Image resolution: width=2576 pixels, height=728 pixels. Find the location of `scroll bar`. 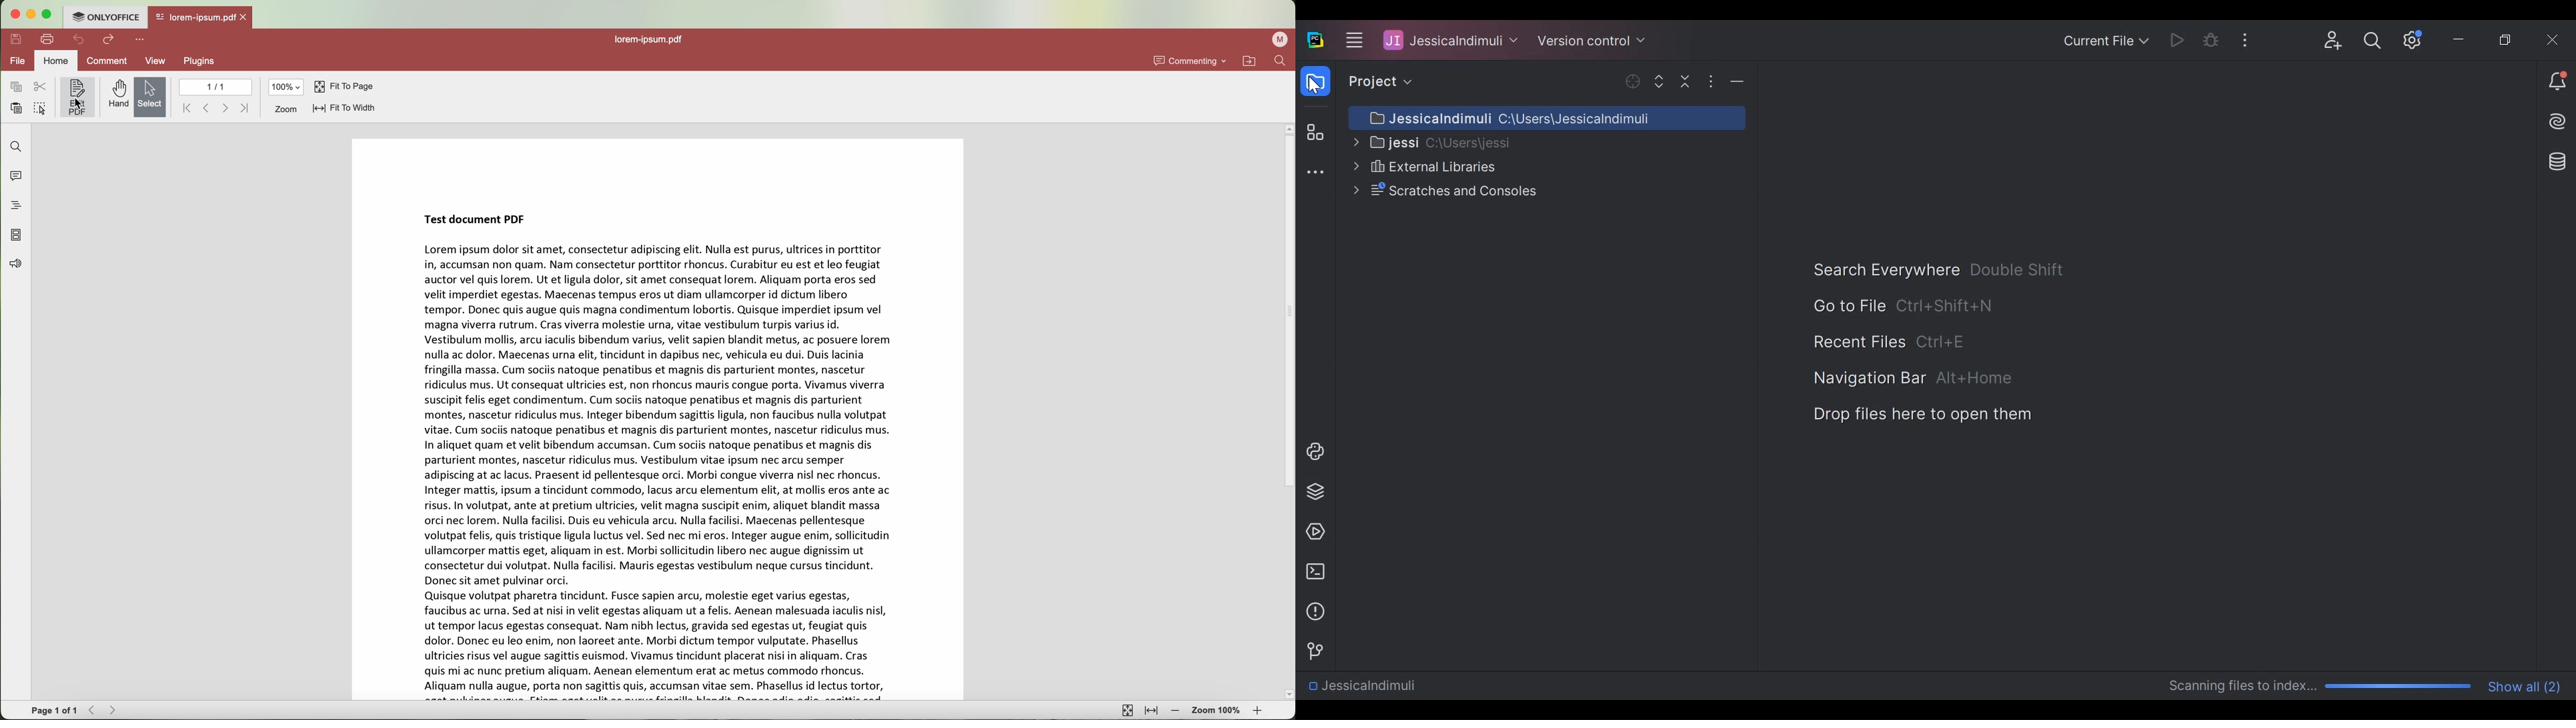

scroll bar is located at coordinates (1288, 411).